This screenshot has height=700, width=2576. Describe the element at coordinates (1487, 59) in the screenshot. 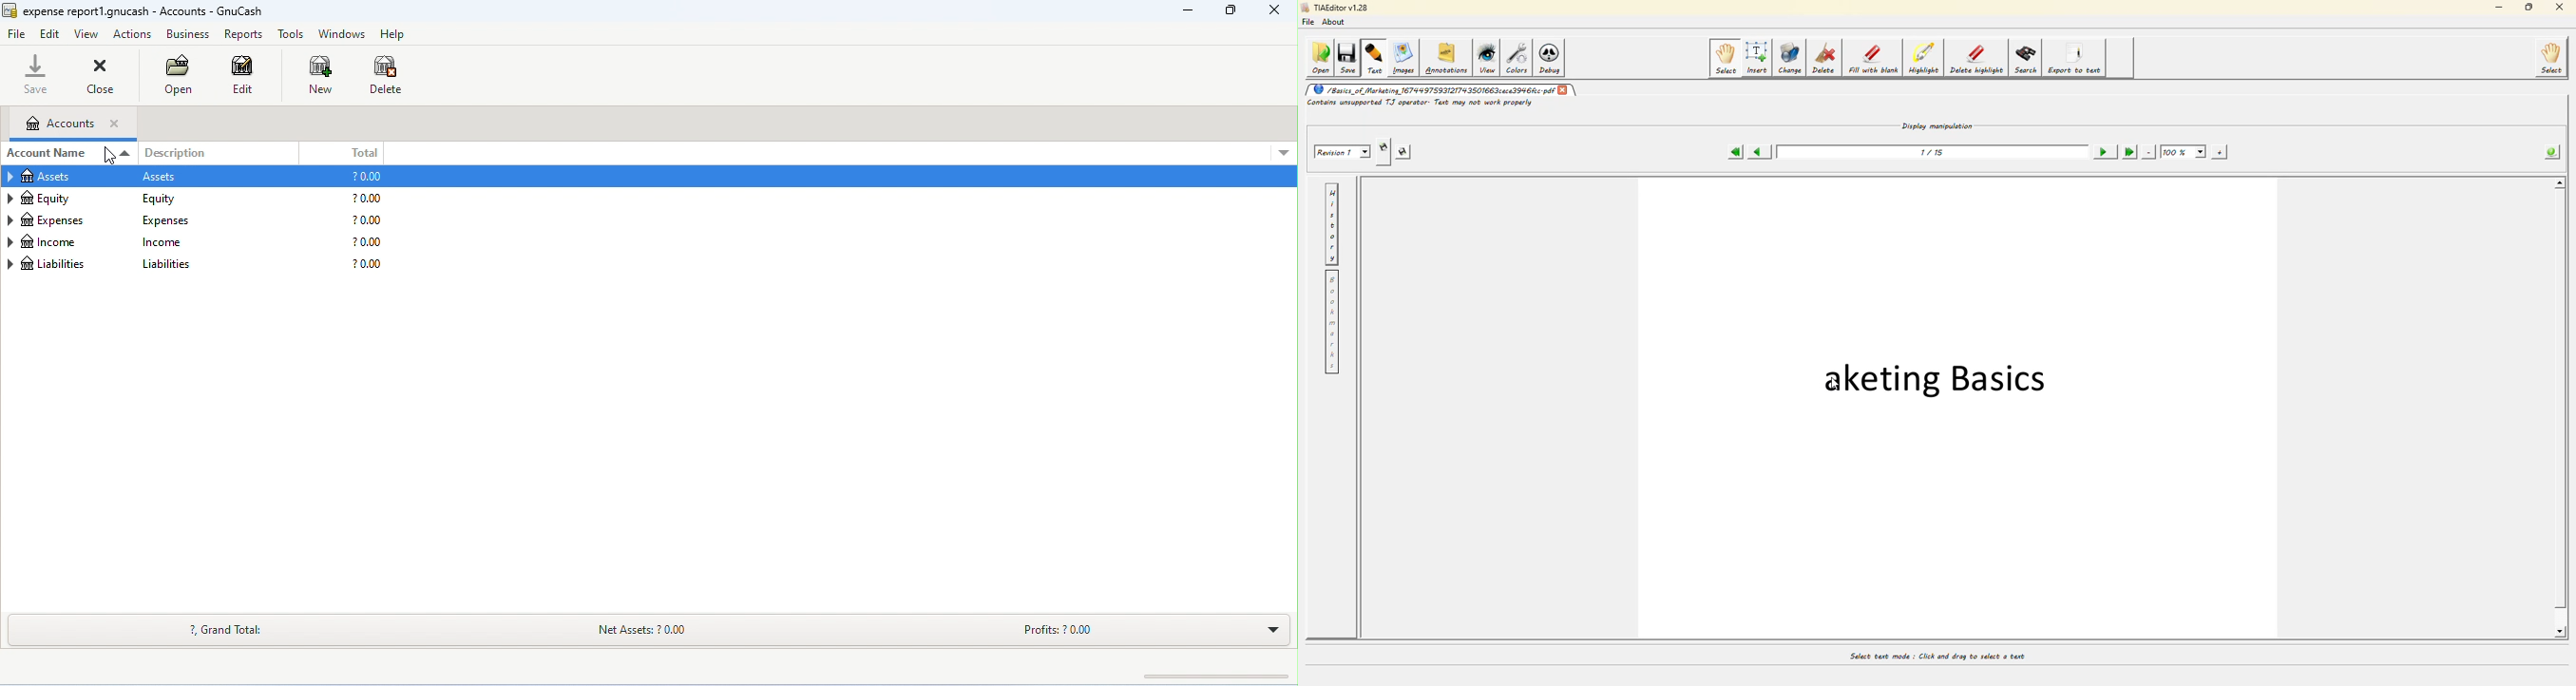

I see `view` at that location.